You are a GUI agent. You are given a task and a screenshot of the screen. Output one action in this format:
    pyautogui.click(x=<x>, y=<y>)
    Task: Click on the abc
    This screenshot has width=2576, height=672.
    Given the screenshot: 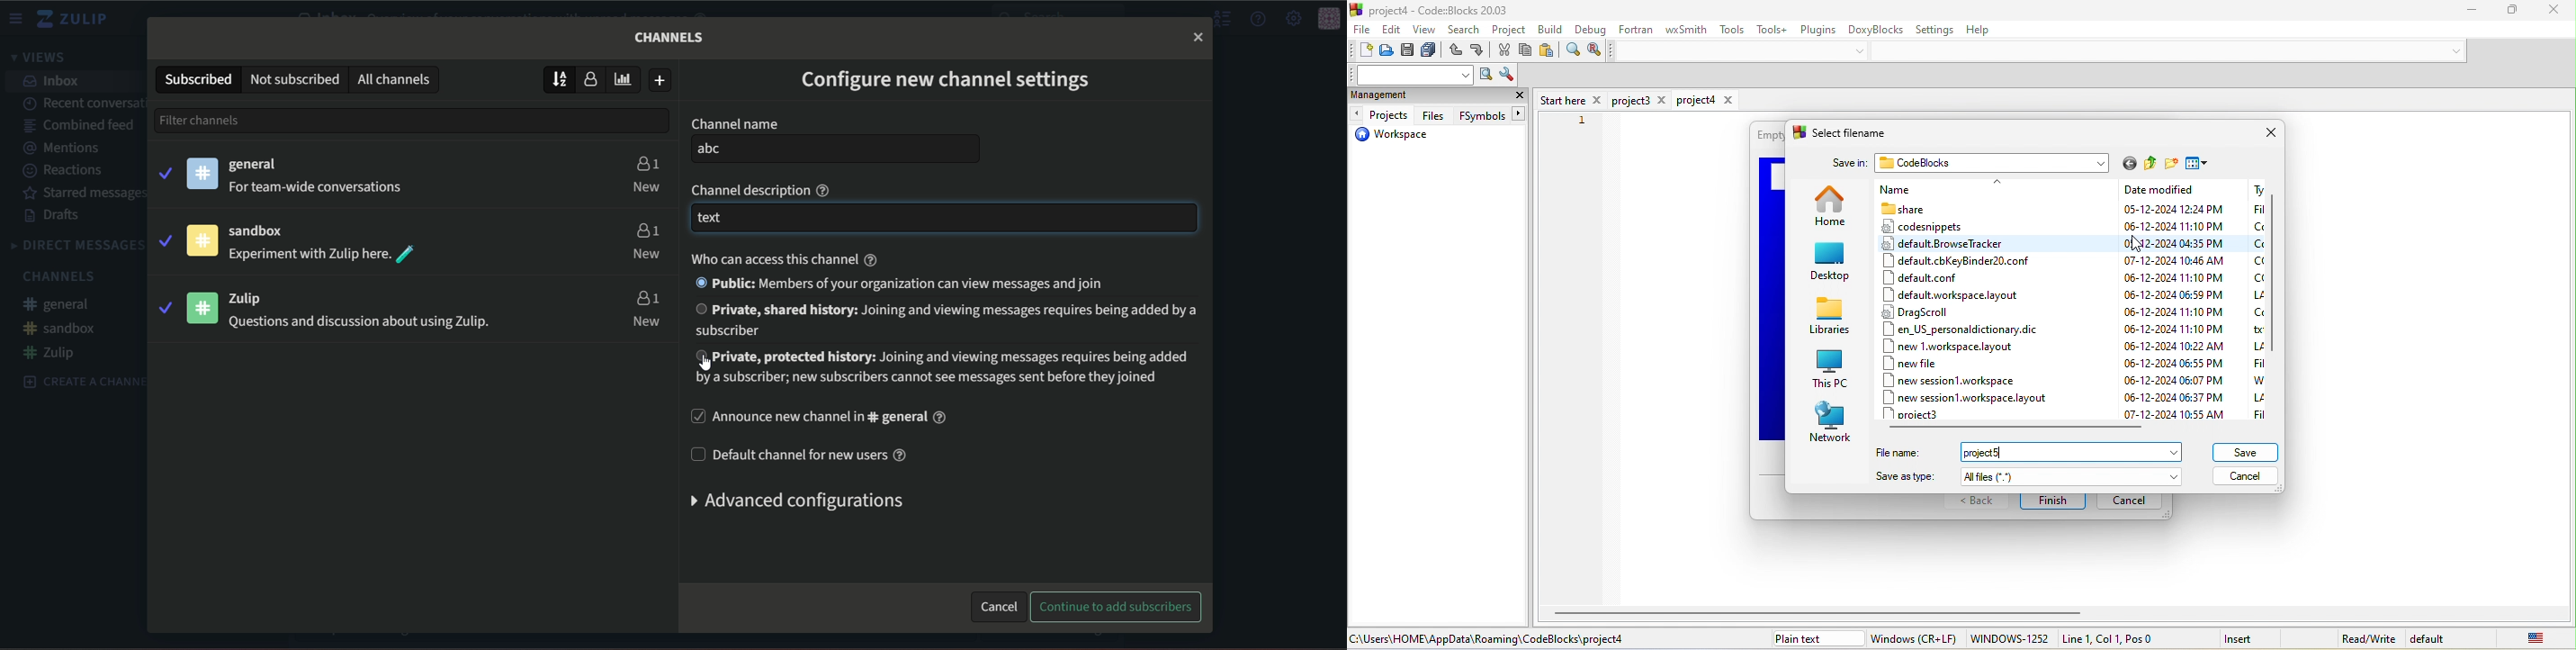 What is the action you would take?
    pyautogui.click(x=837, y=149)
    